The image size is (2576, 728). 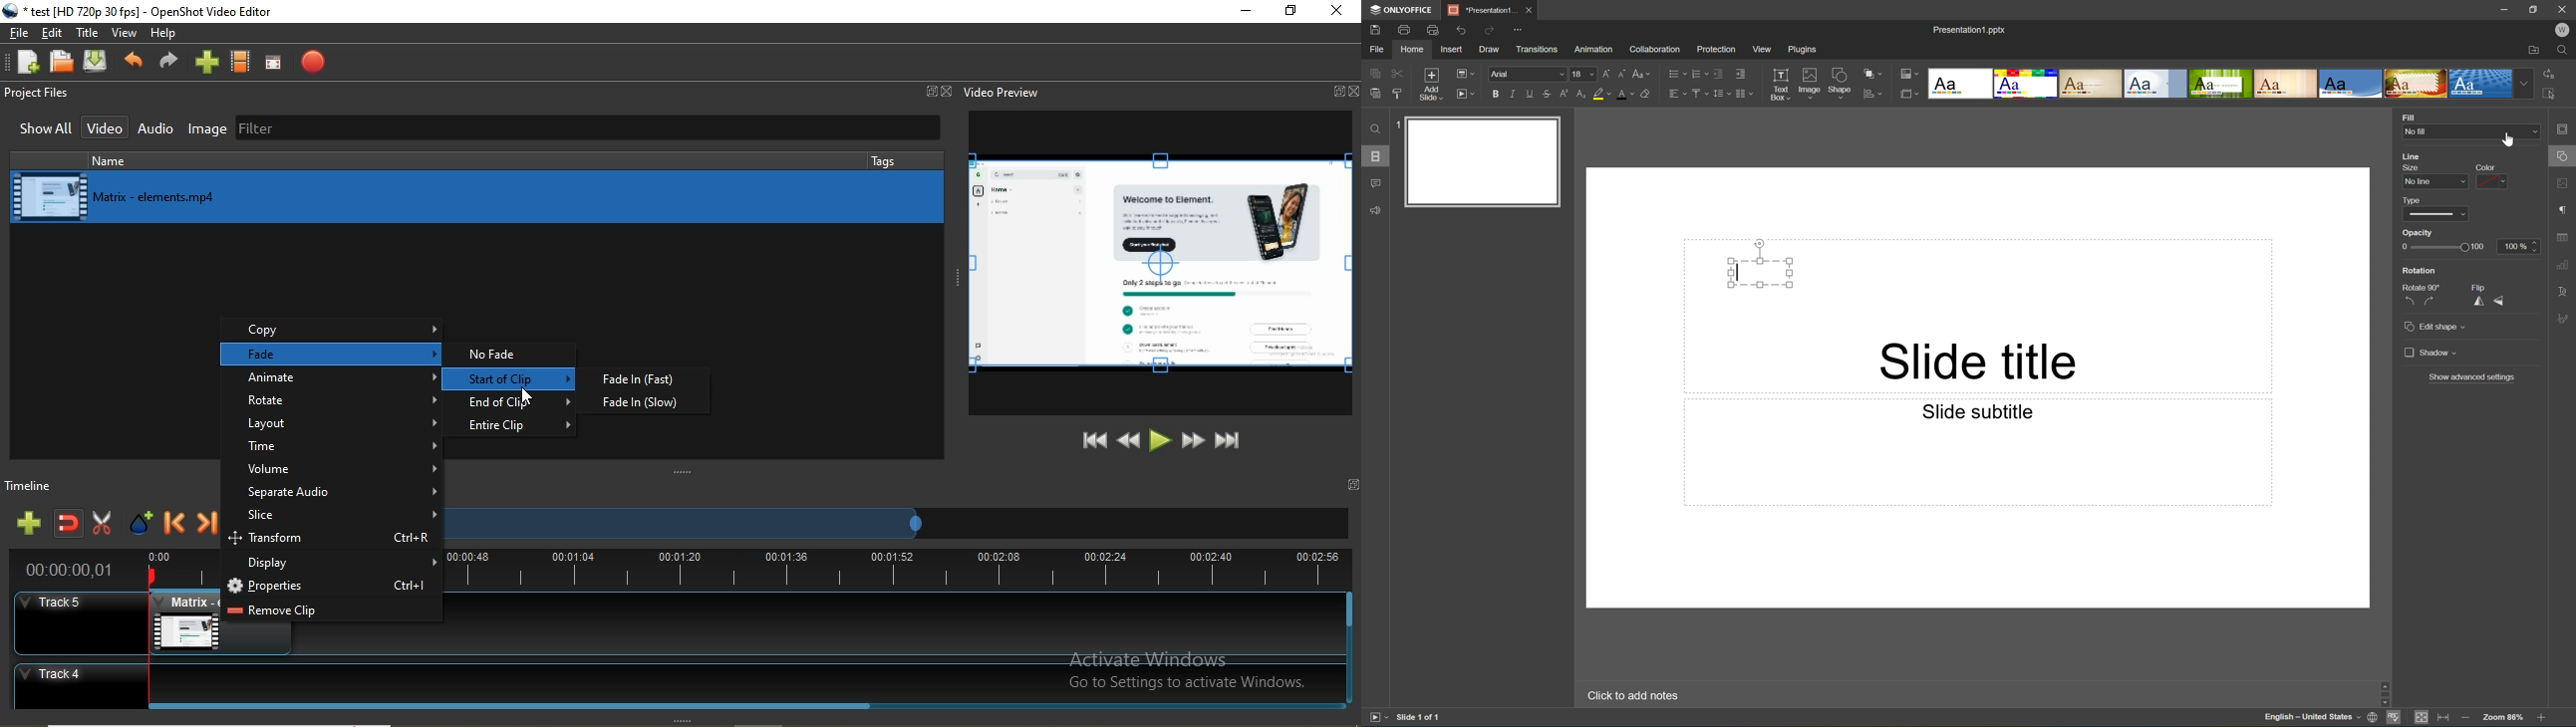 What do you see at coordinates (2312, 718) in the screenshot?
I see `English - United States` at bounding box center [2312, 718].